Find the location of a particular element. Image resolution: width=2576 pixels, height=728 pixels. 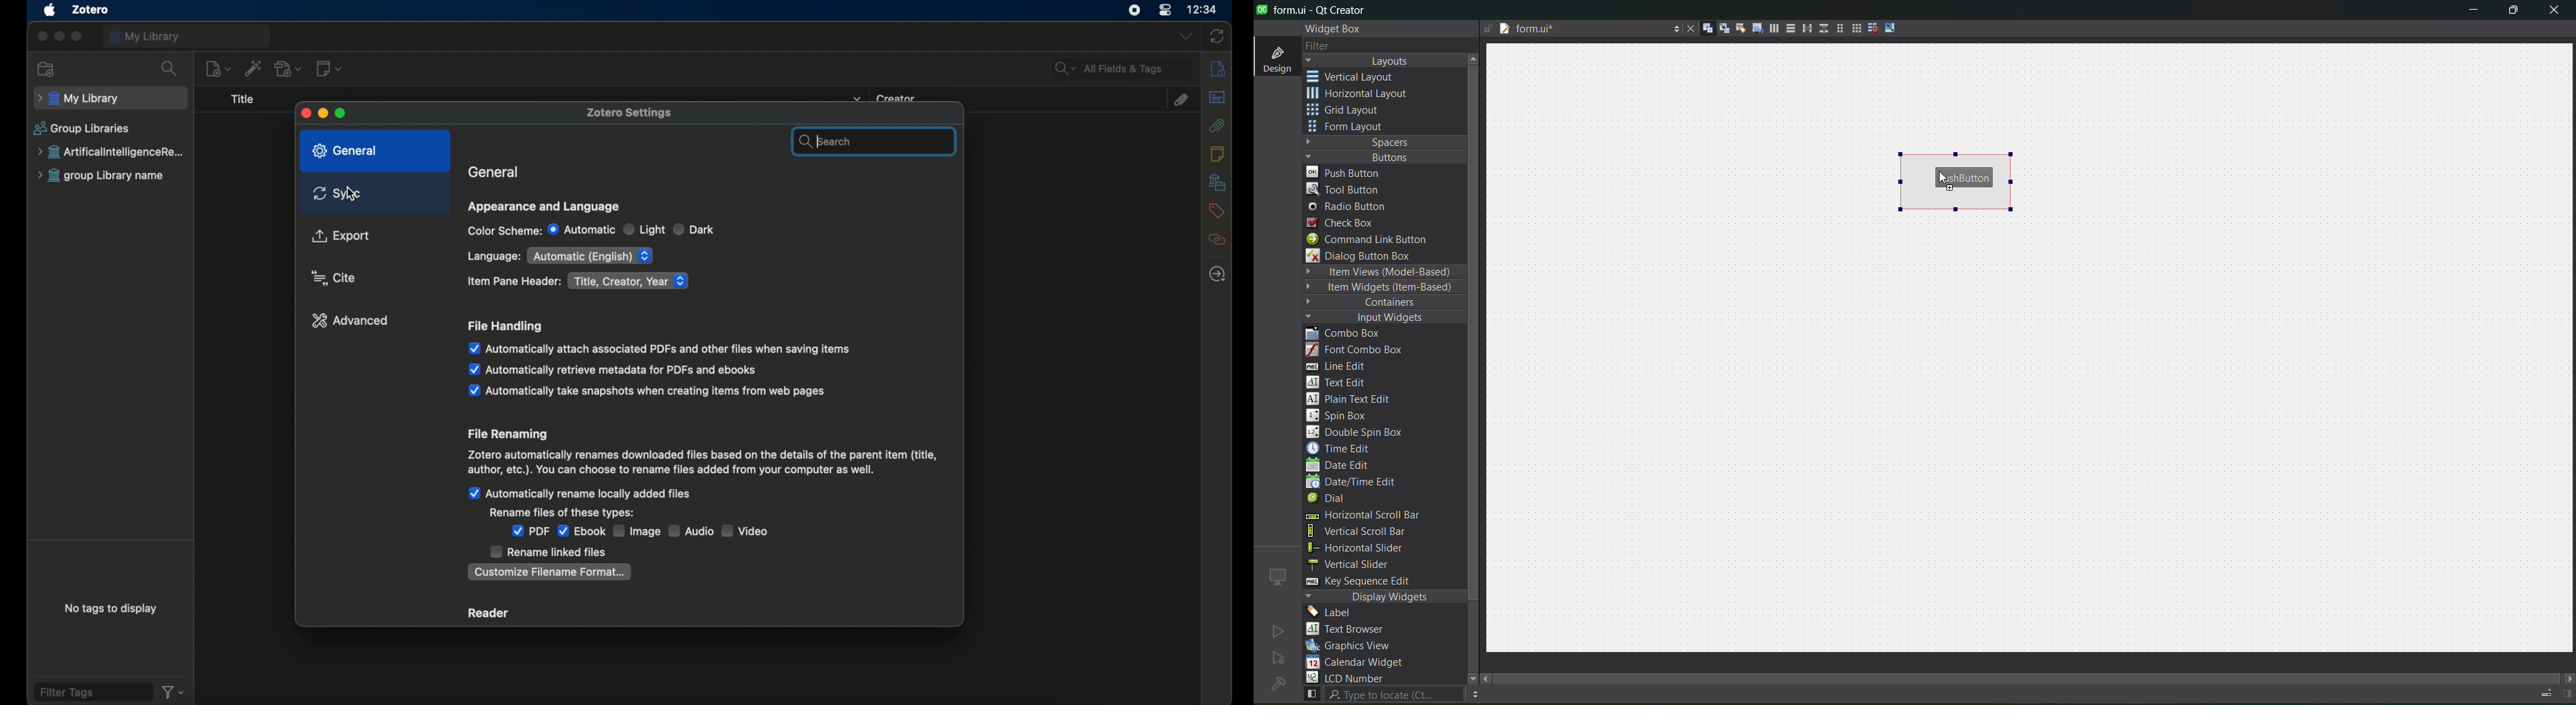

automatically attach associated pdfs and other files when saving items is located at coordinates (660, 348).